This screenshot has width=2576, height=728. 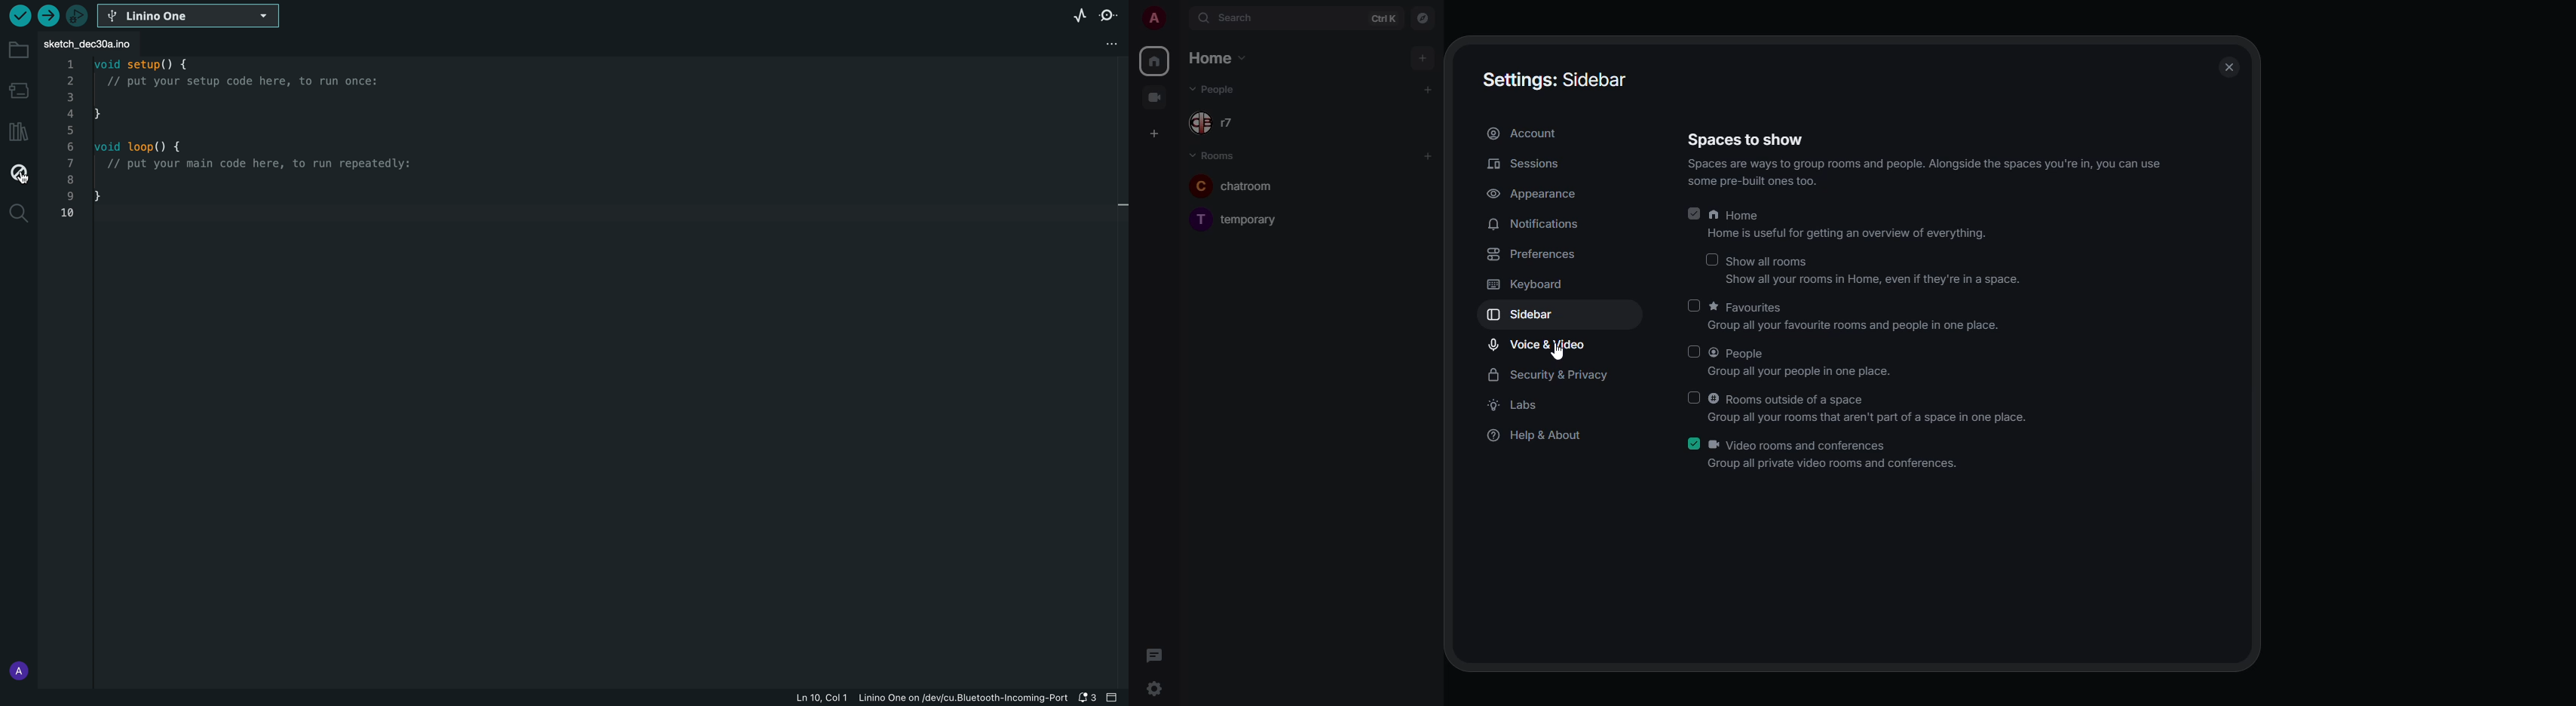 What do you see at coordinates (1225, 123) in the screenshot?
I see `people` at bounding box center [1225, 123].